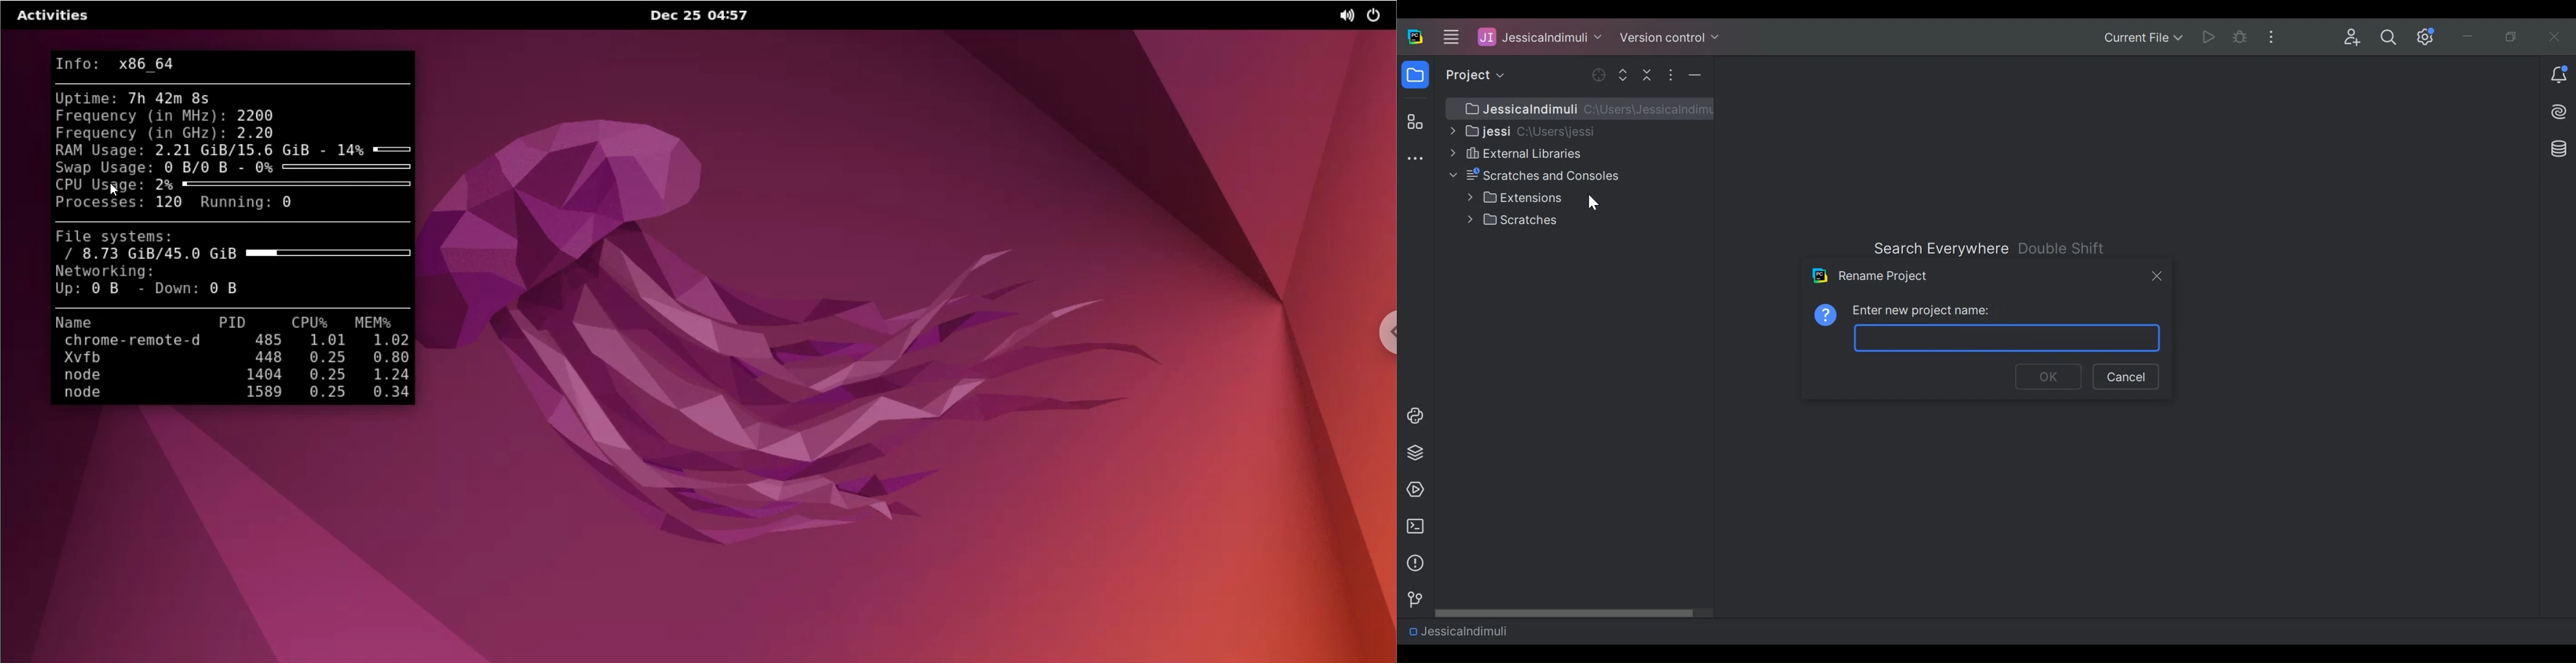 The height and width of the screenshot is (672, 2576). I want to click on Scratches, so click(1515, 220).